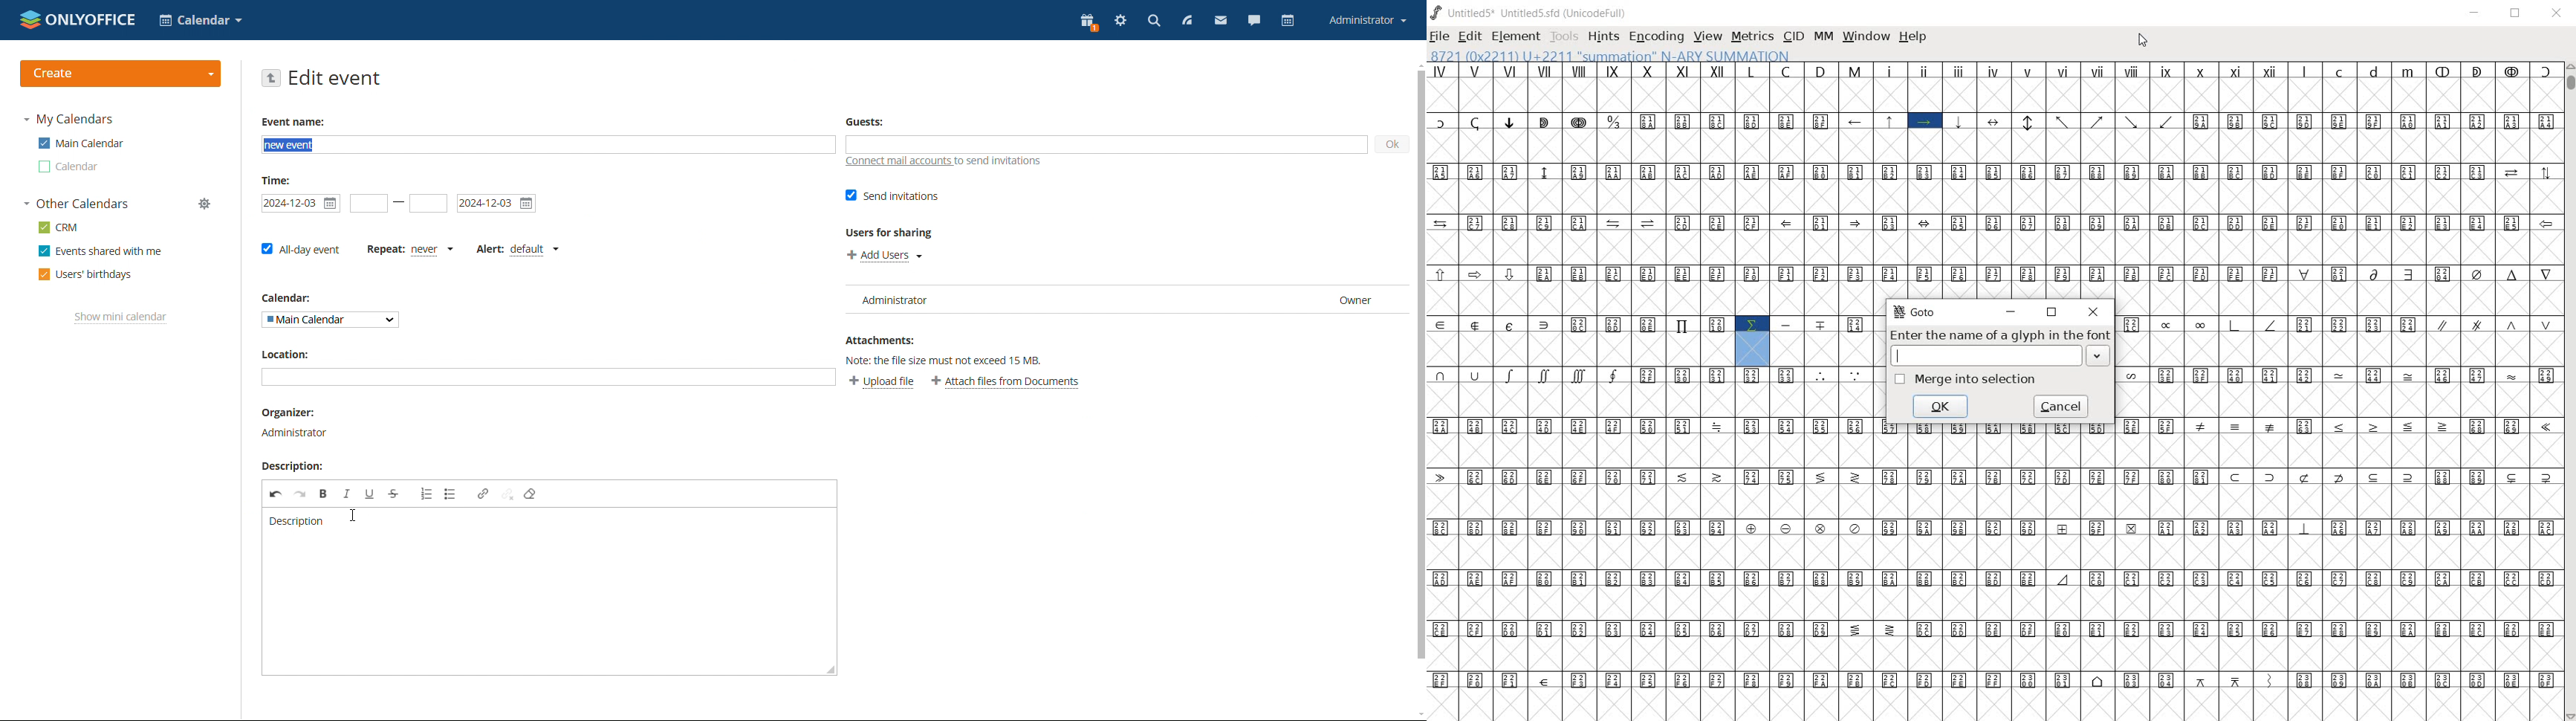 This screenshot has width=2576, height=728. What do you see at coordinates (2000, 336) in the screenshot?
I see `Enter the name of a glyph in the font` at bounding box center [2000, 336].